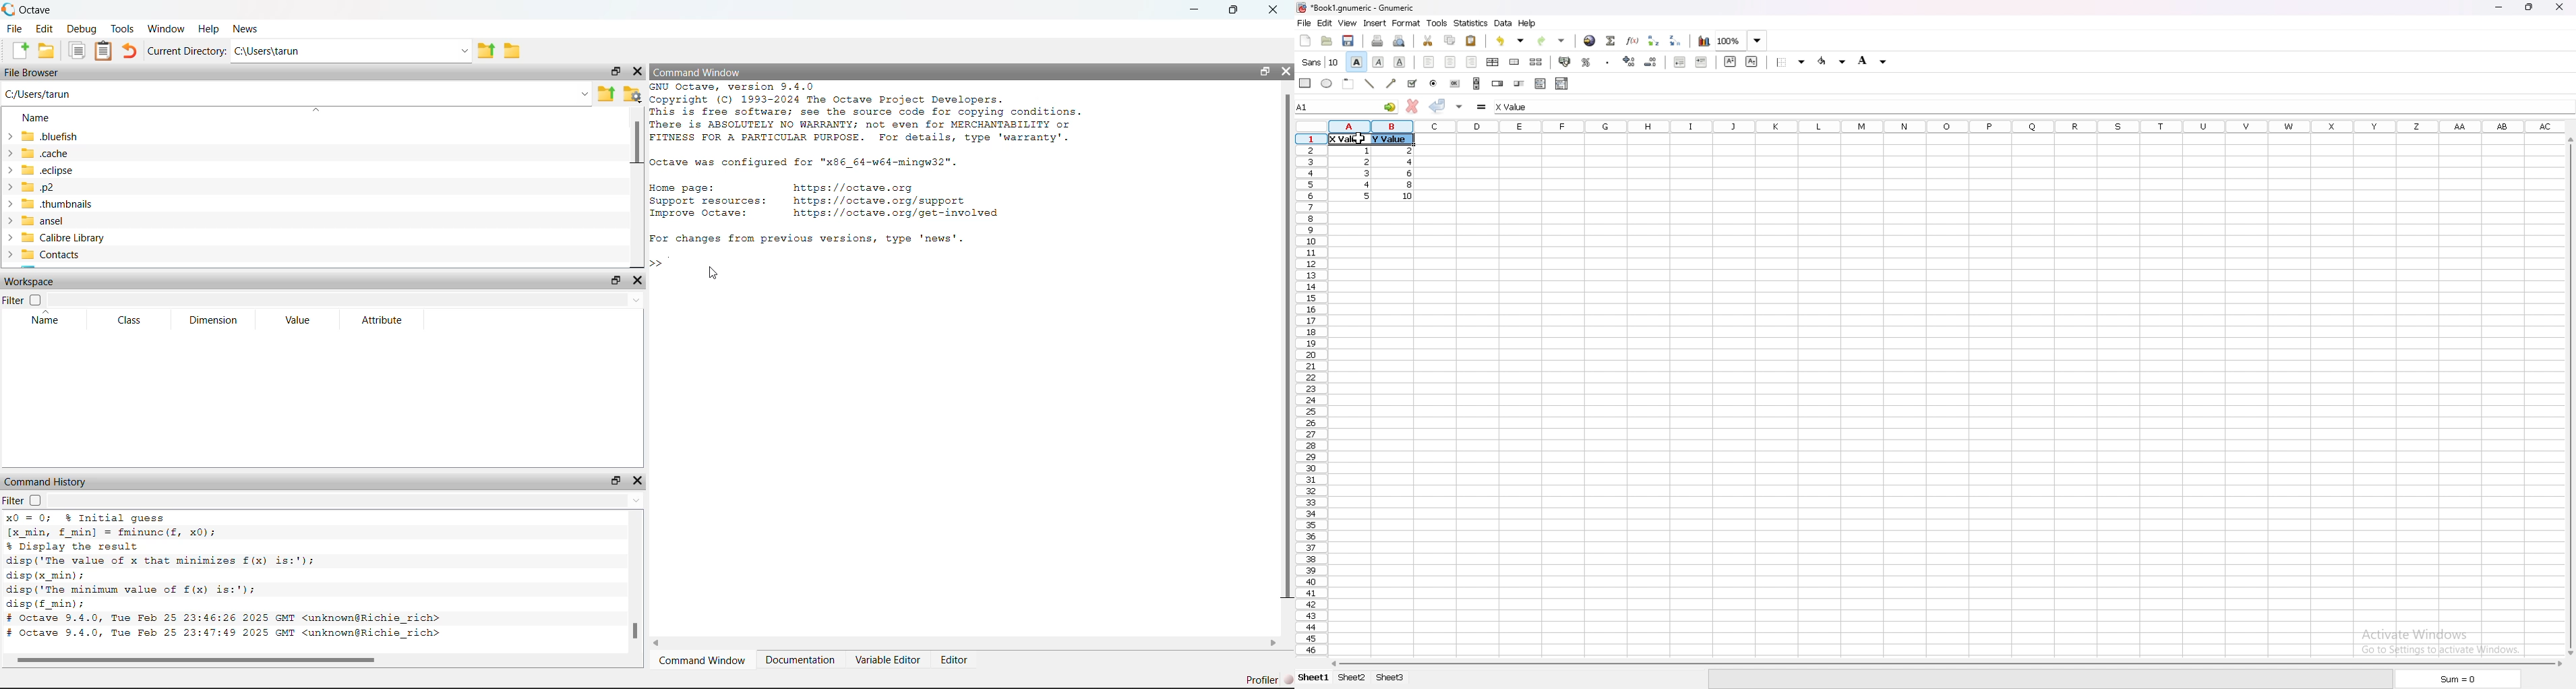 This screenshot has height=700, width=2576. What do you see at coordinates (1234, 10) in the screenshot?
I see `Maximize/Restore` at bounding box center [1234, 10].